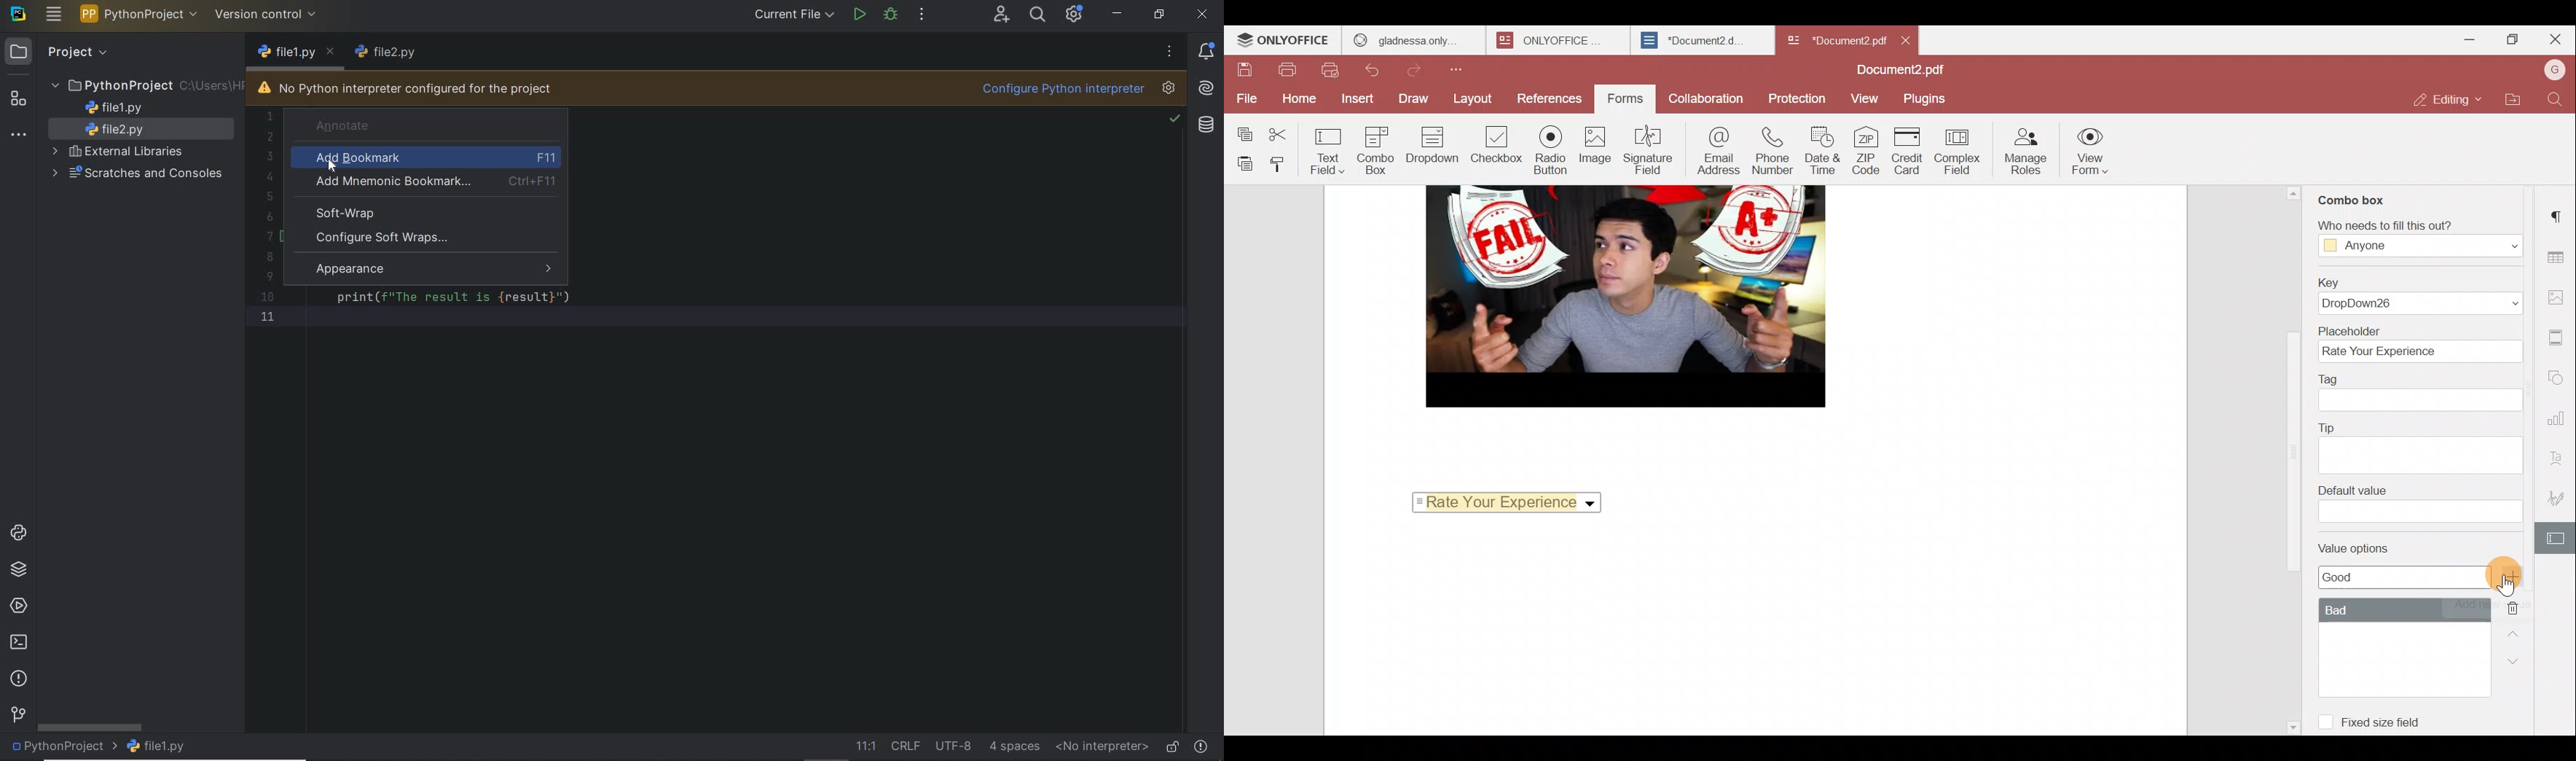 The height and width of the screenshot is (784, 2576). I want to click on ONLYOFFICE, so click(1549, 40).